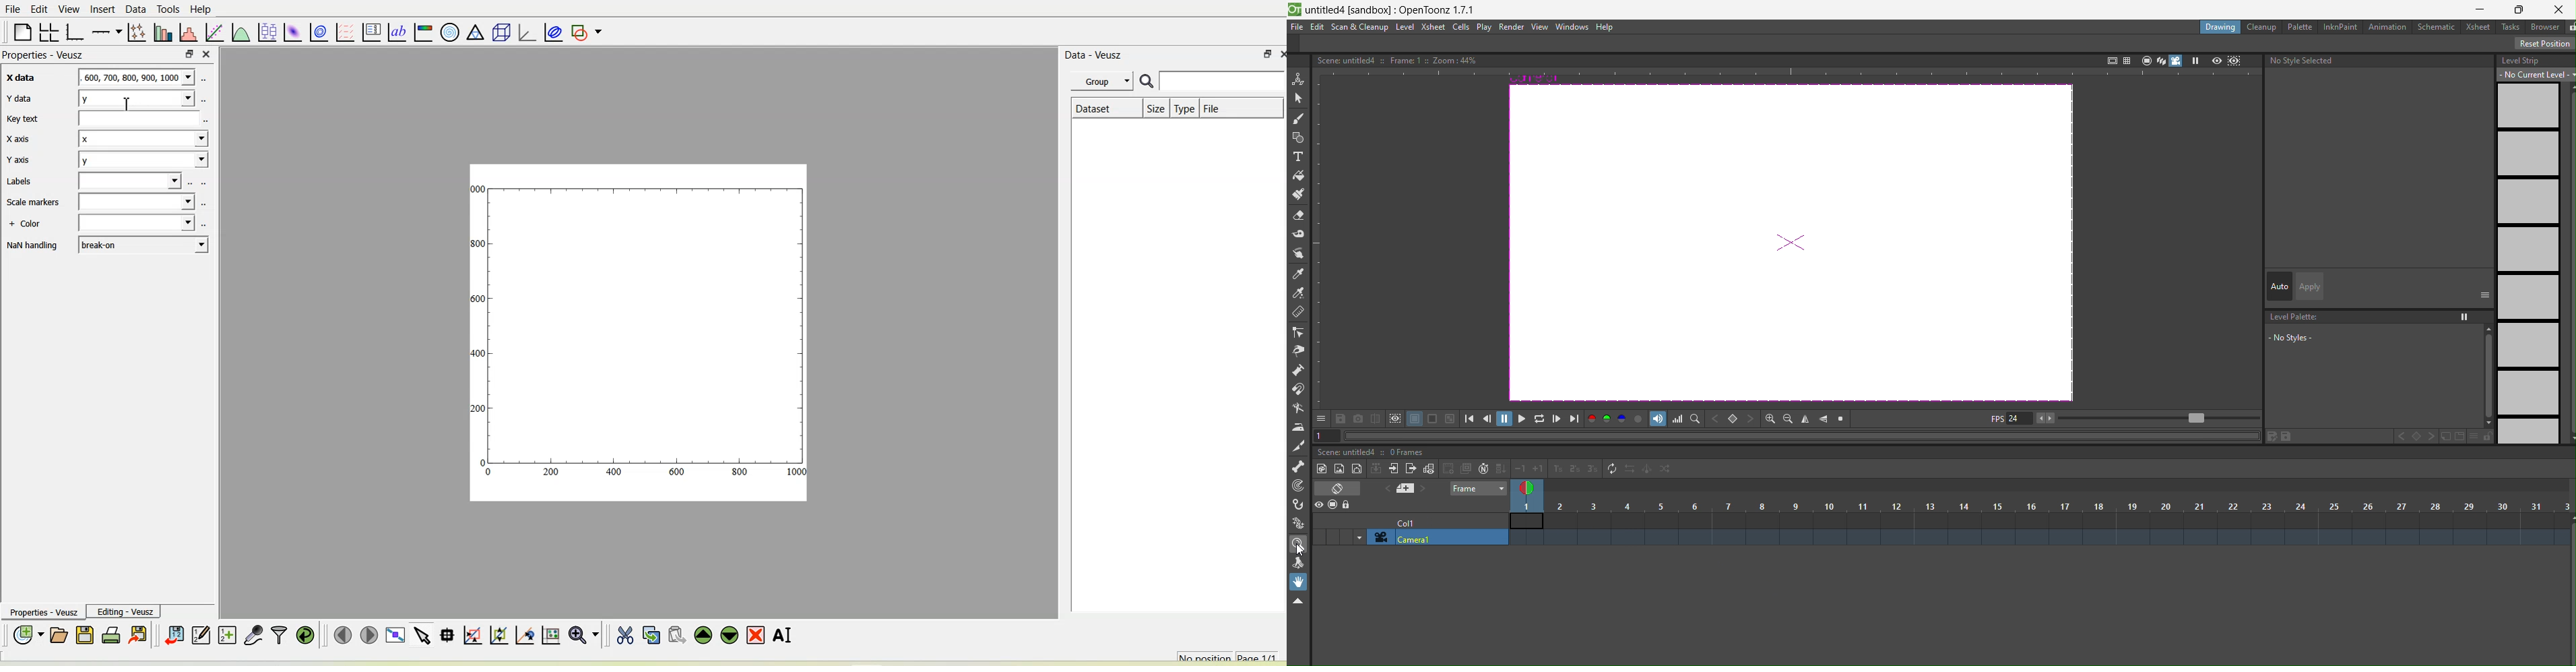  What do you see at coordinates (204, 202) in the screenshot?
I see `select using dataset browser` at bounding box center [204, 202].